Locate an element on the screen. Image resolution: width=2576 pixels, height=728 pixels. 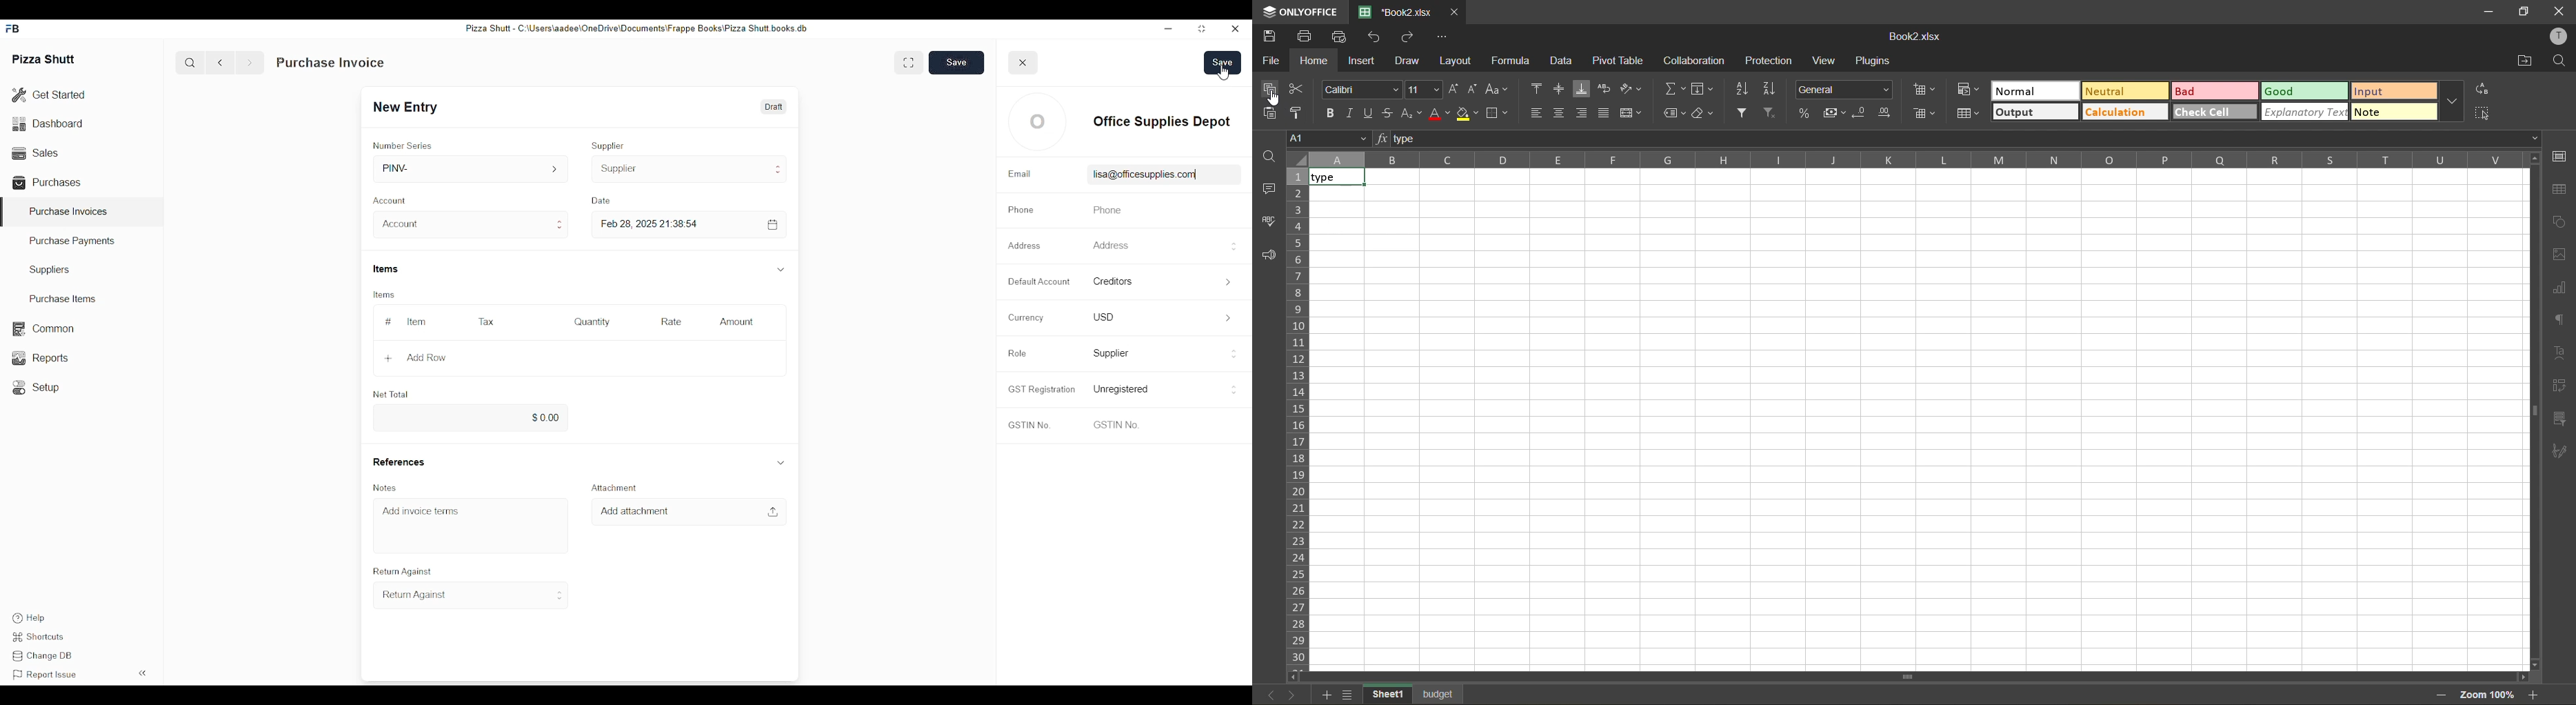
Net Total is located at coordinates (391, 394).